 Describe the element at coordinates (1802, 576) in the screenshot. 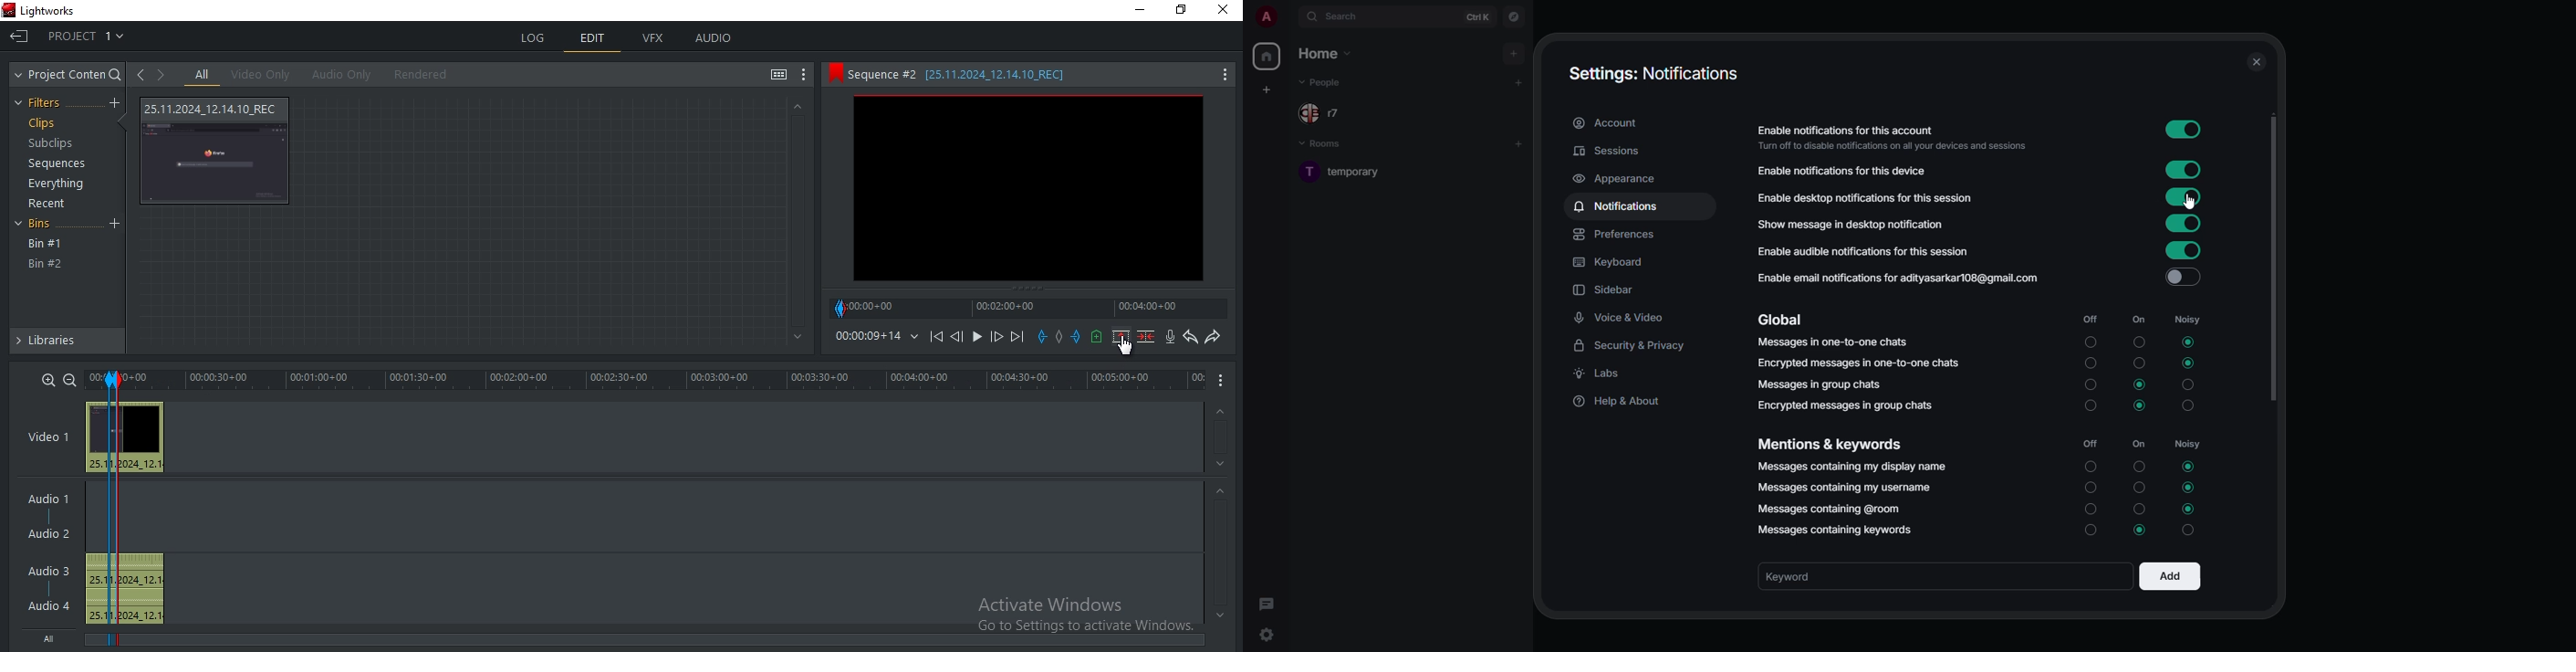

I see `keyword` at that location.